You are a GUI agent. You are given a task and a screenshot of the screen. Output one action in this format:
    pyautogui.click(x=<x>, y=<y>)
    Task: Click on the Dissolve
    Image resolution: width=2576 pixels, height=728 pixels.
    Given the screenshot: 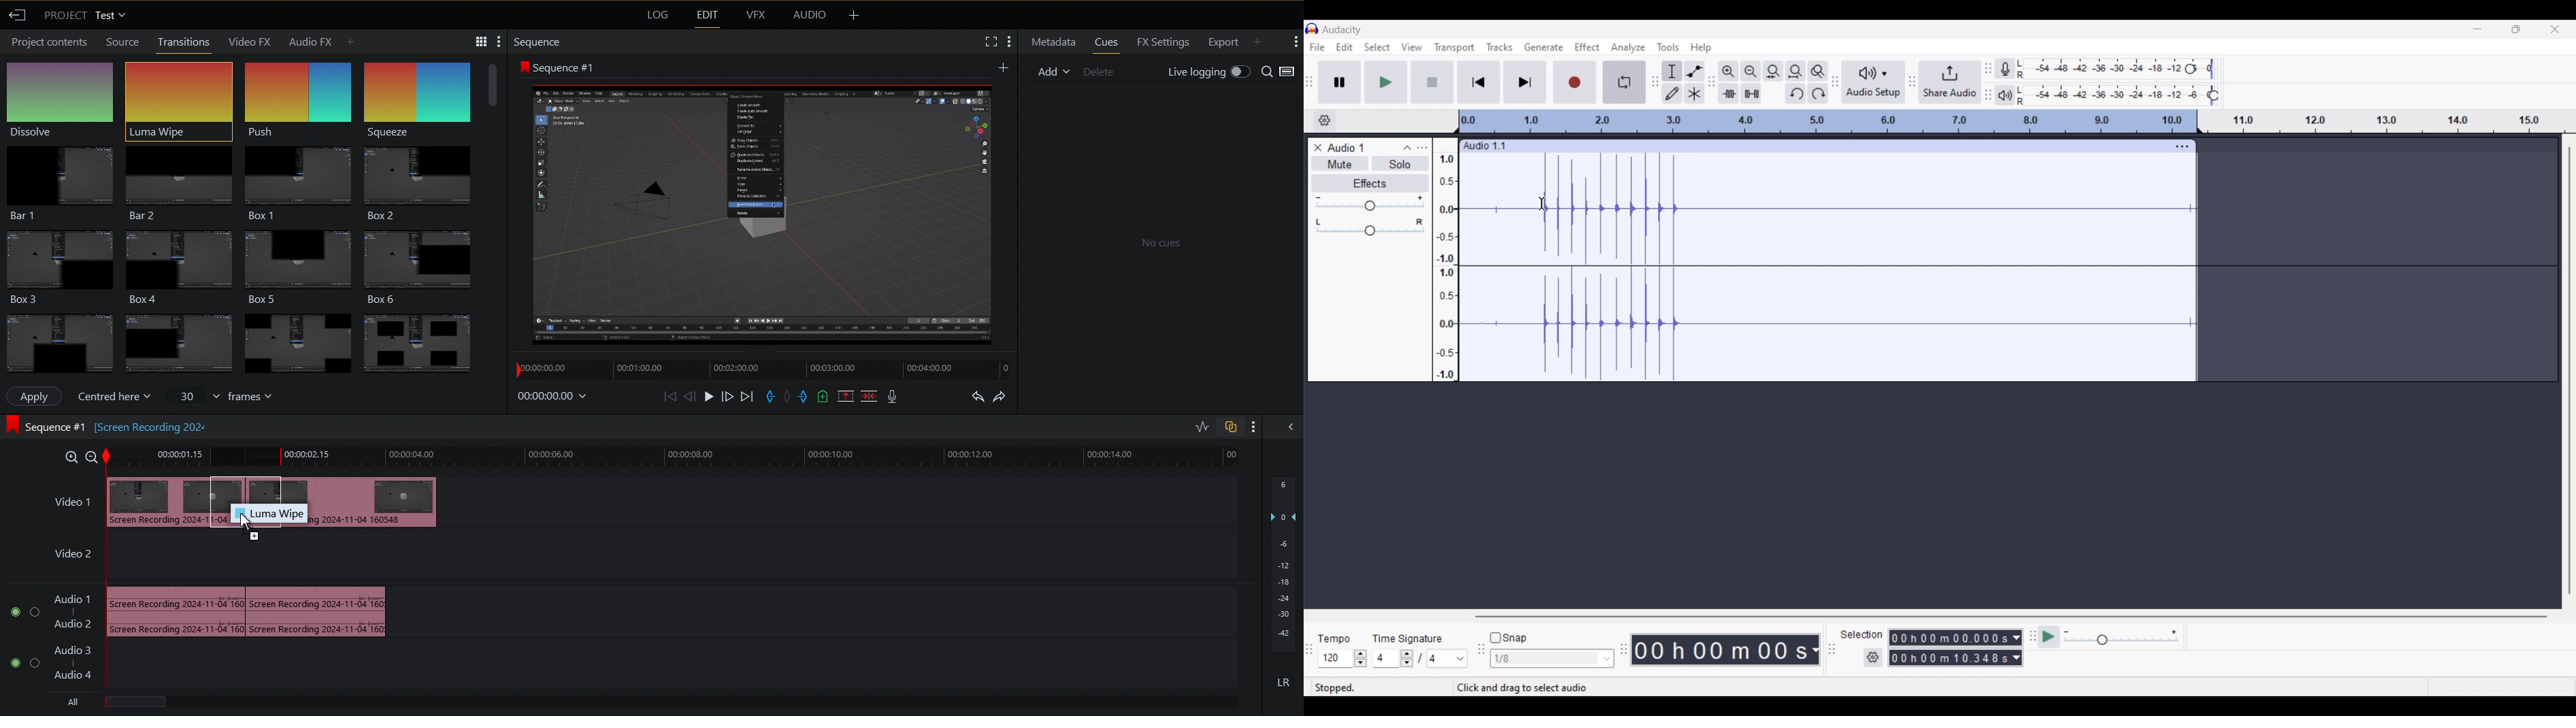 What is the action you would take?
    pyautogui.click(x=63, y=97)
    